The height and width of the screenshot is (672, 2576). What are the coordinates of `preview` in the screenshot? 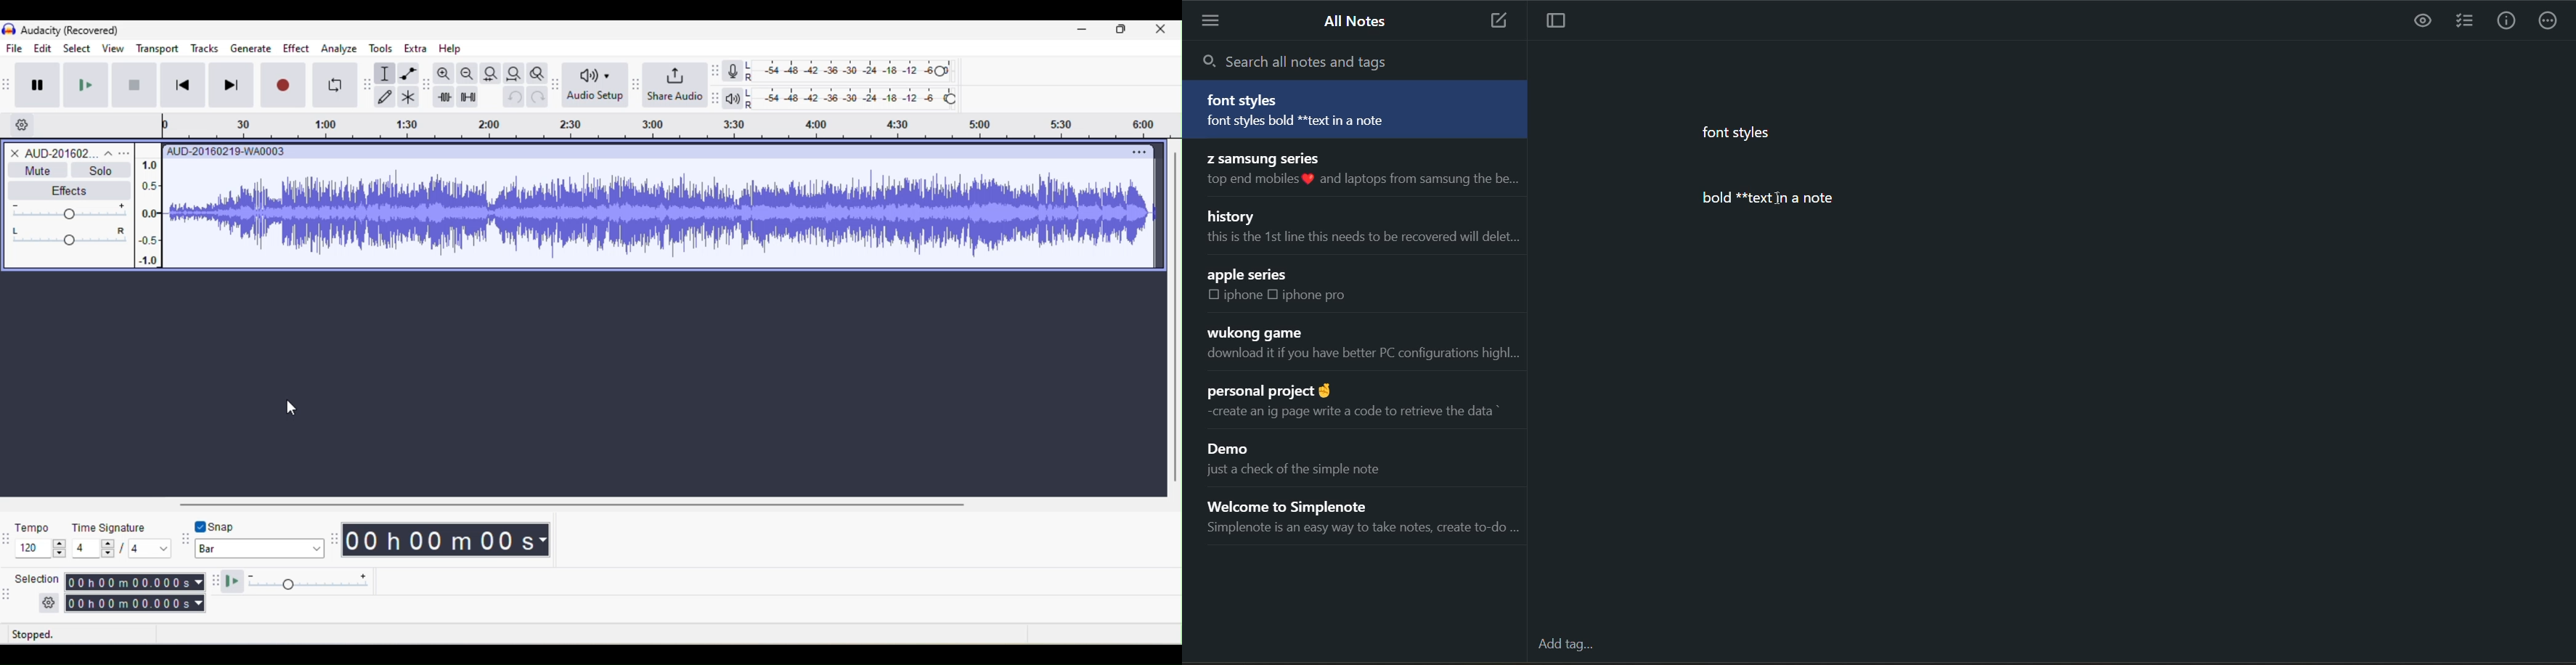 It's located at (2424, 21).